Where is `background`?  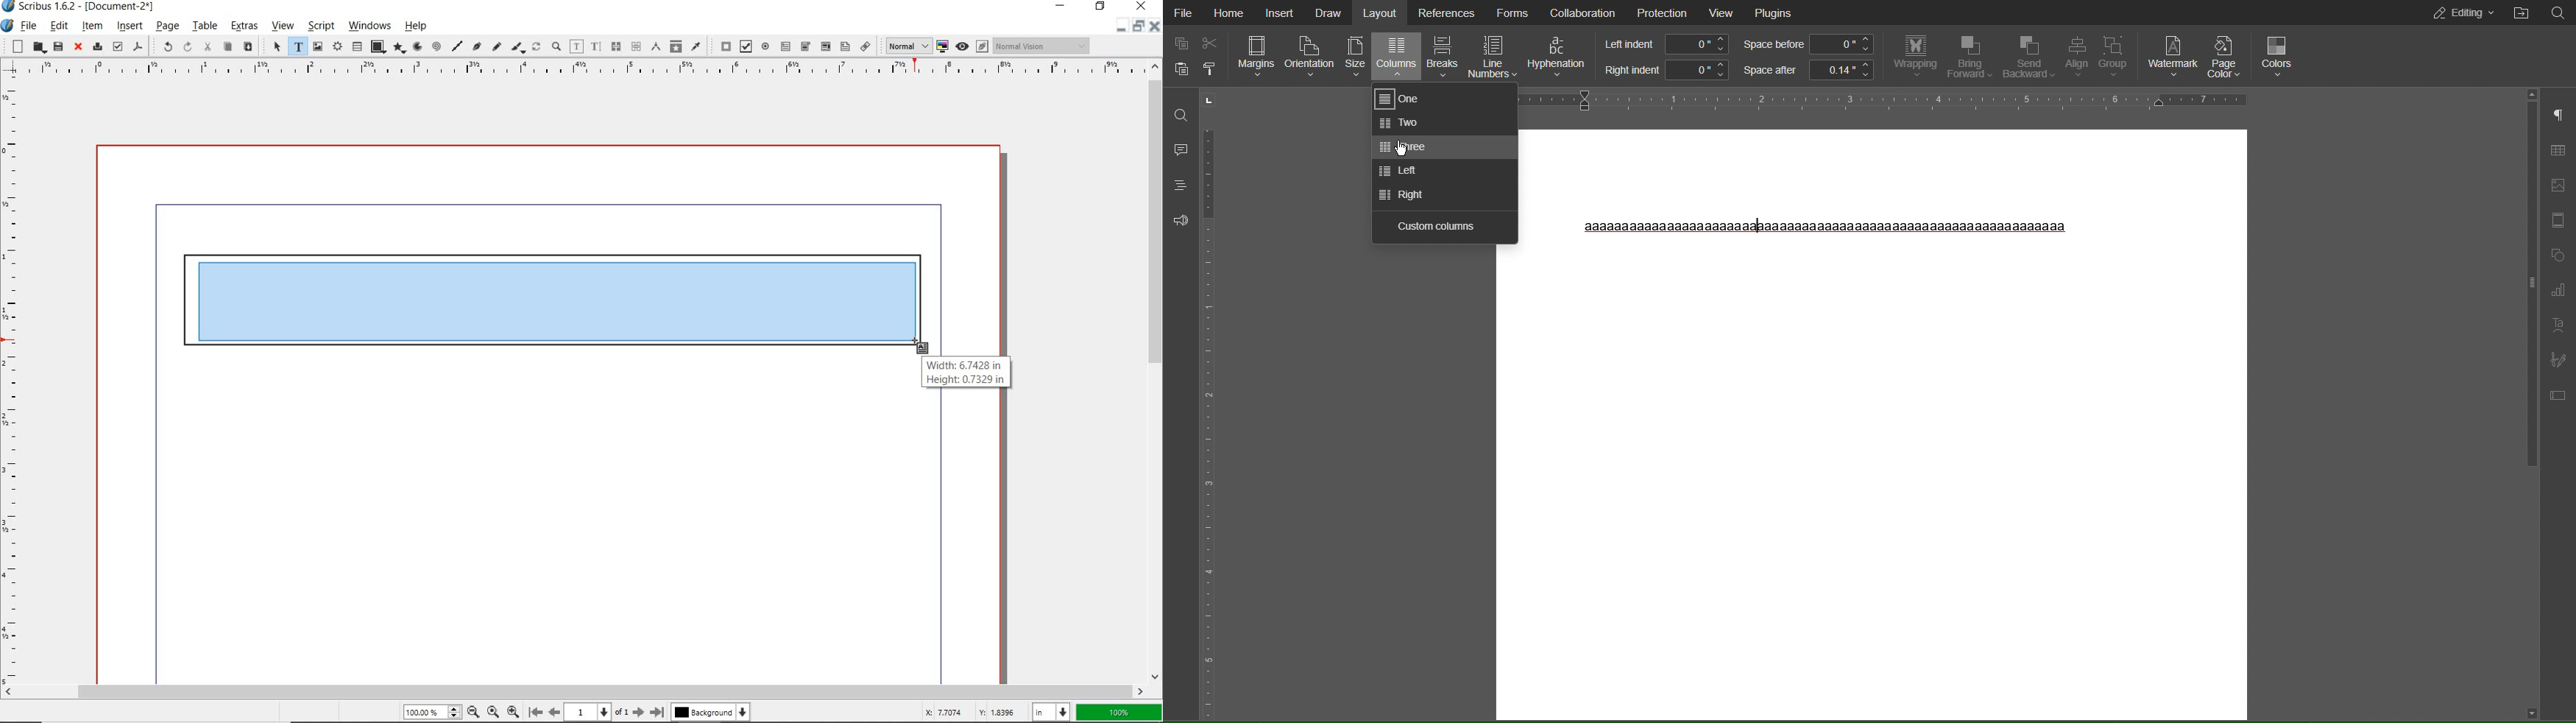 background is located at coordinates (713, 712).